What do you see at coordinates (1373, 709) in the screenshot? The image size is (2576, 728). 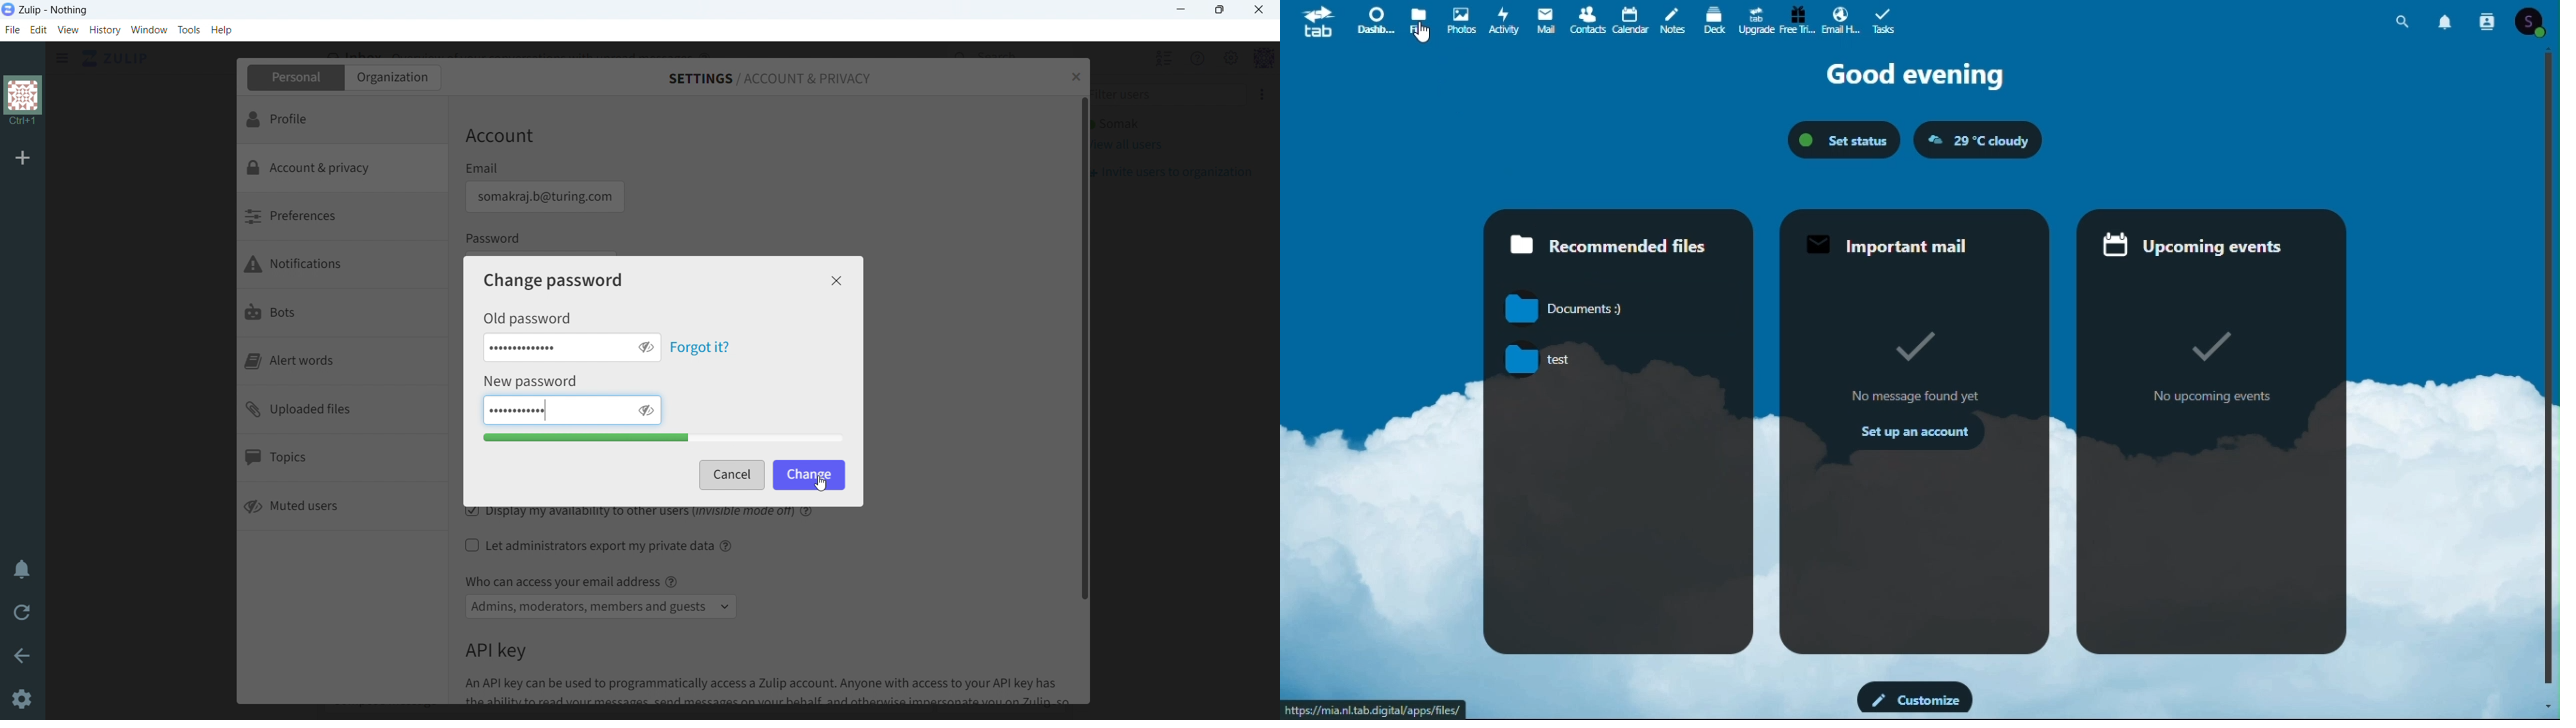 I see `URL` at bounding box center [1373, 709].